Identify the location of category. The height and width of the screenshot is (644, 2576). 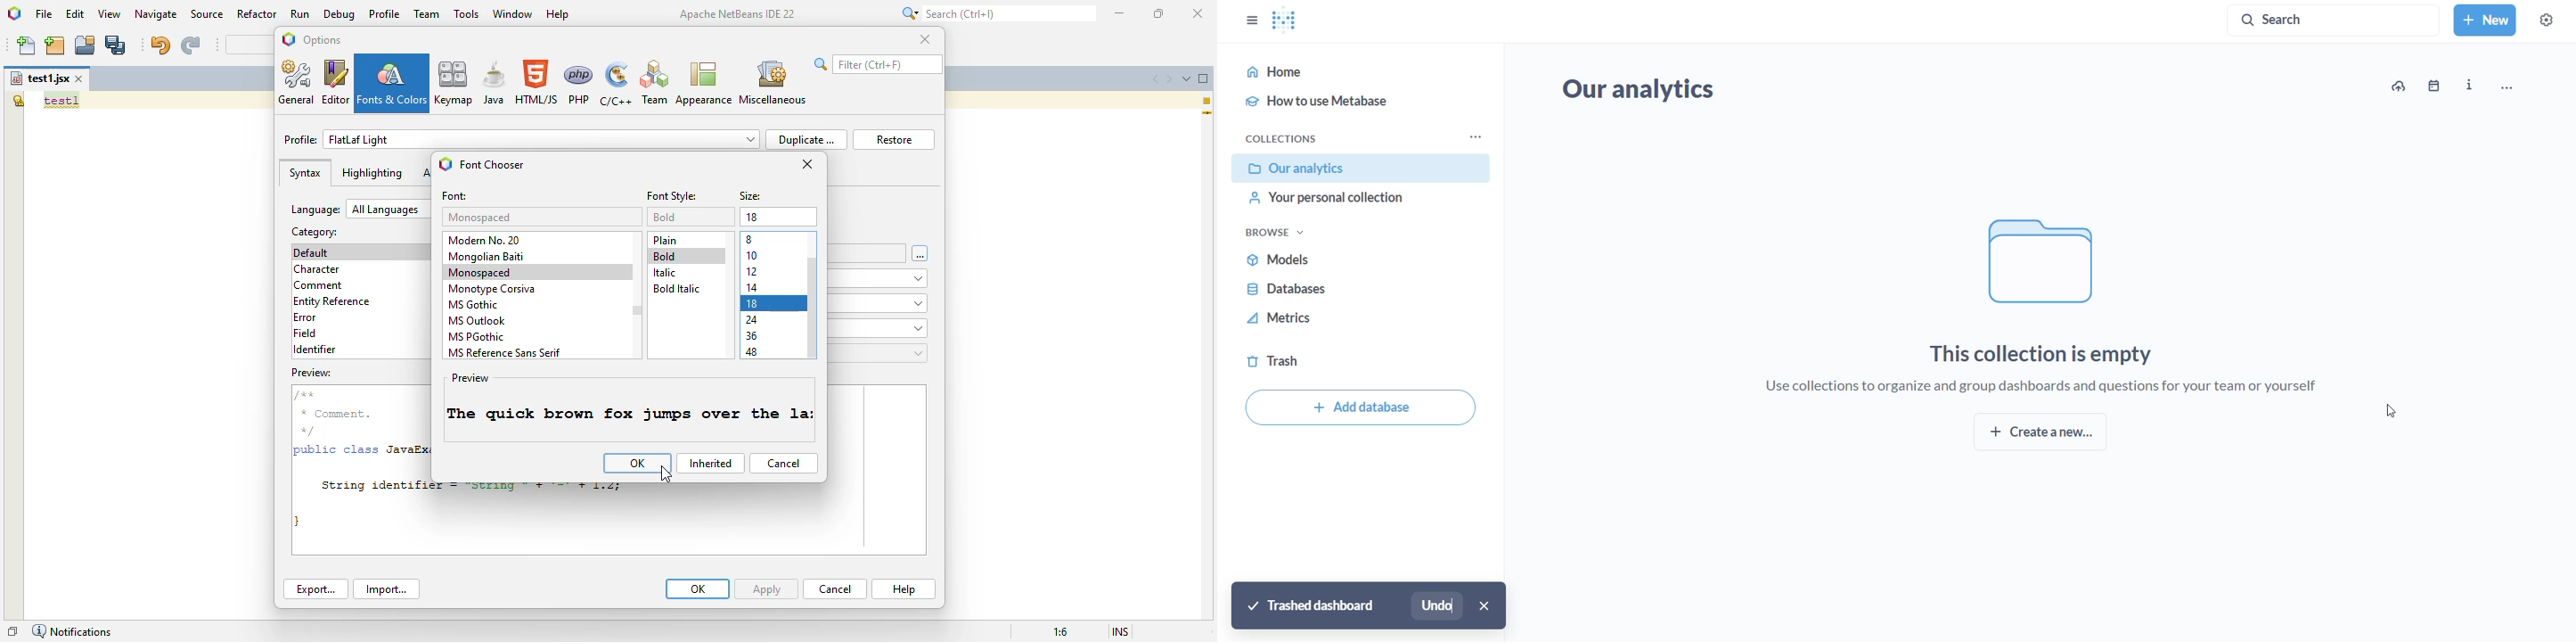
(315, 231).